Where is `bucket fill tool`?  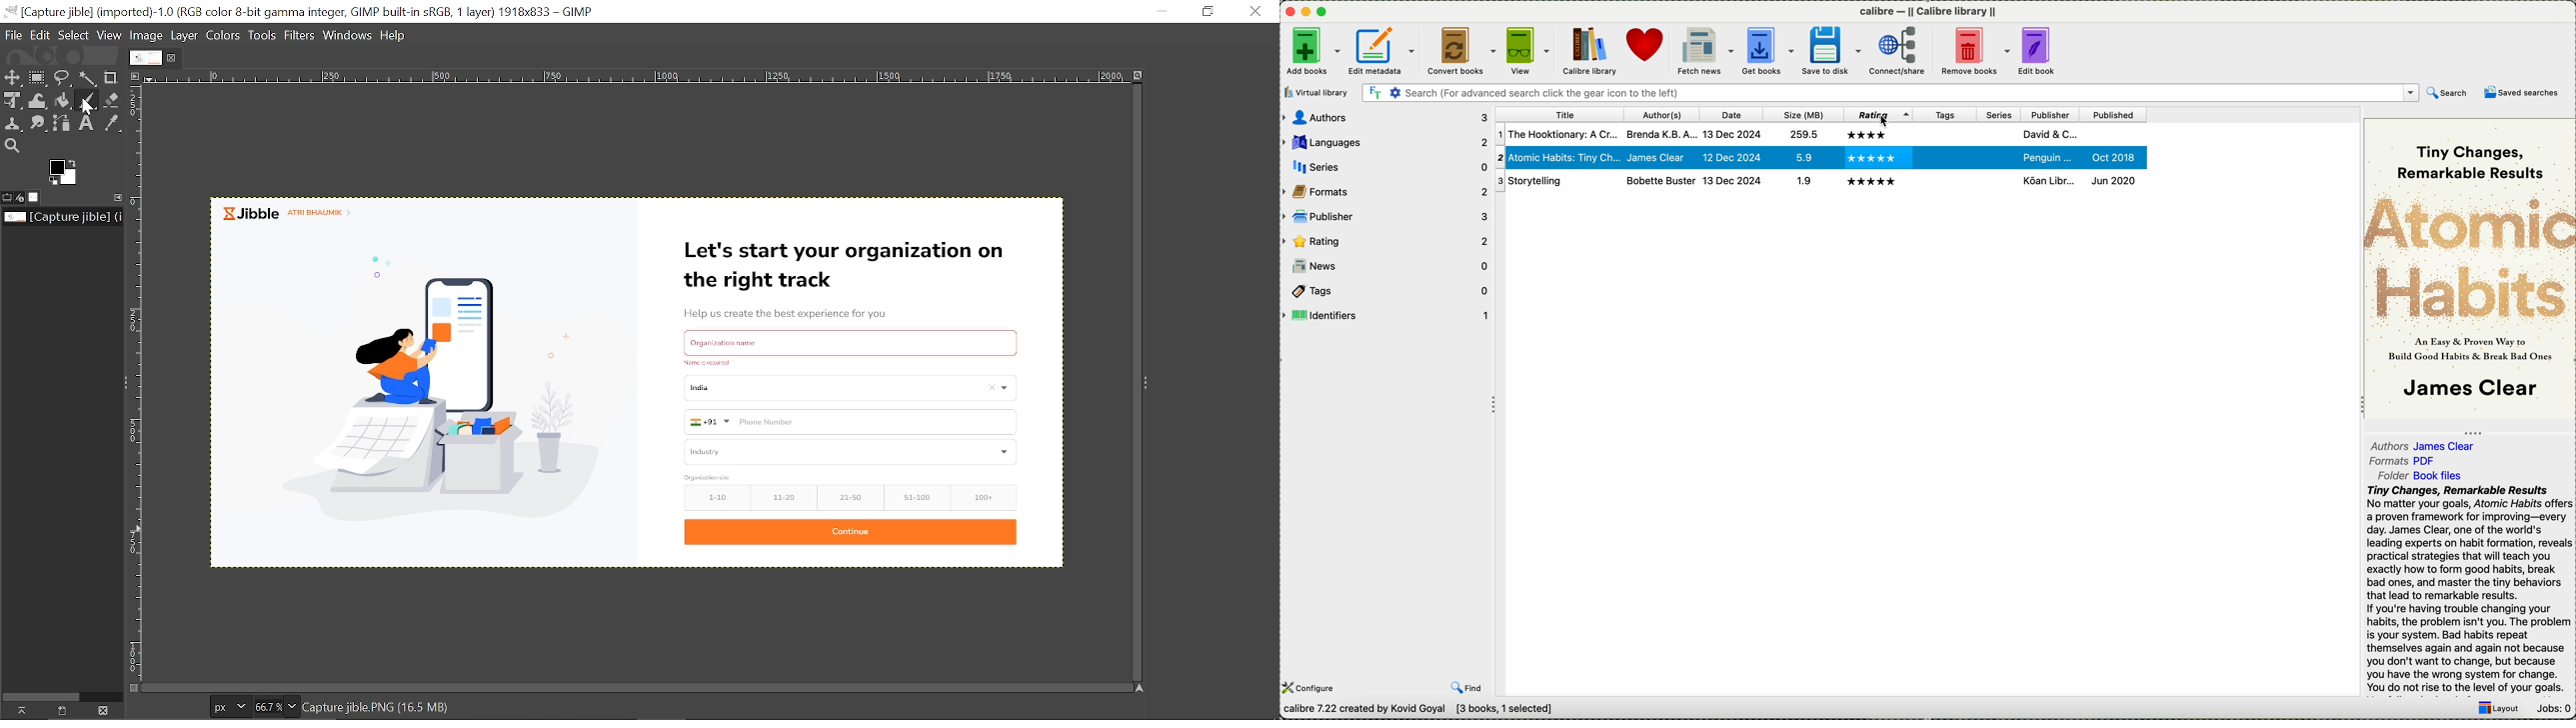 bucket fill tool is located at coordinates (63, 102).